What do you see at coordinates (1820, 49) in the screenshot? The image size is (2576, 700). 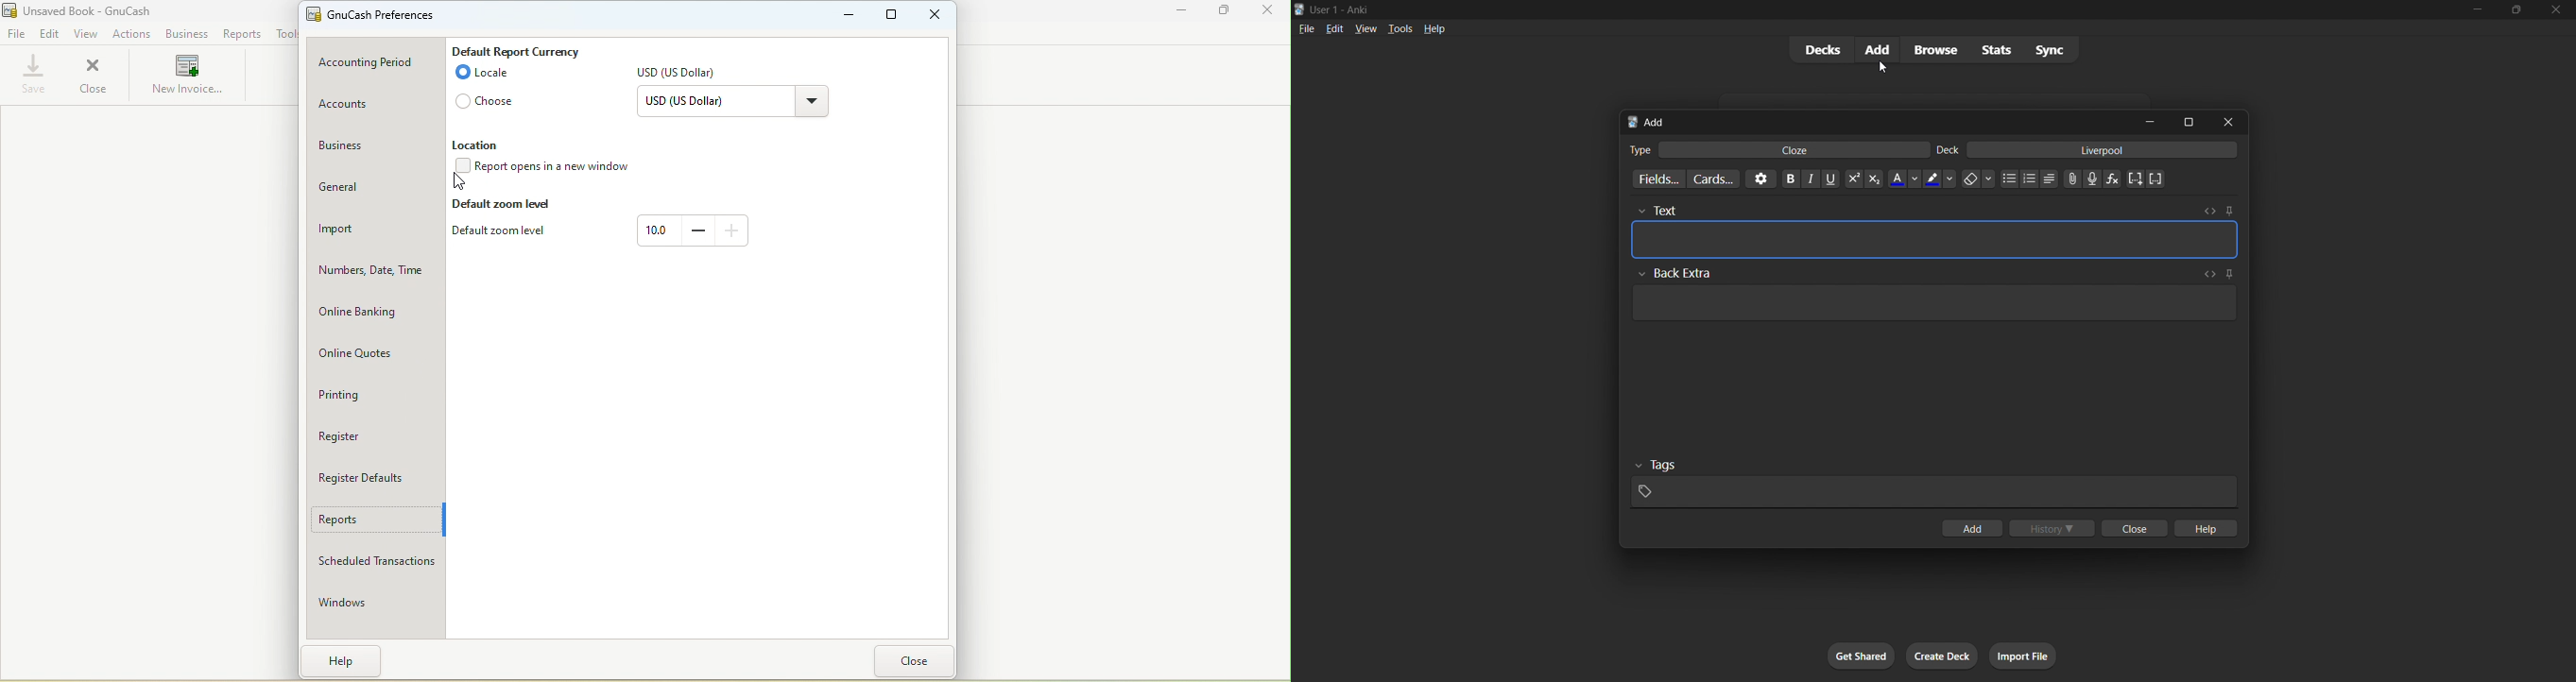 I see `decks` at bounding box center [1820, 49].